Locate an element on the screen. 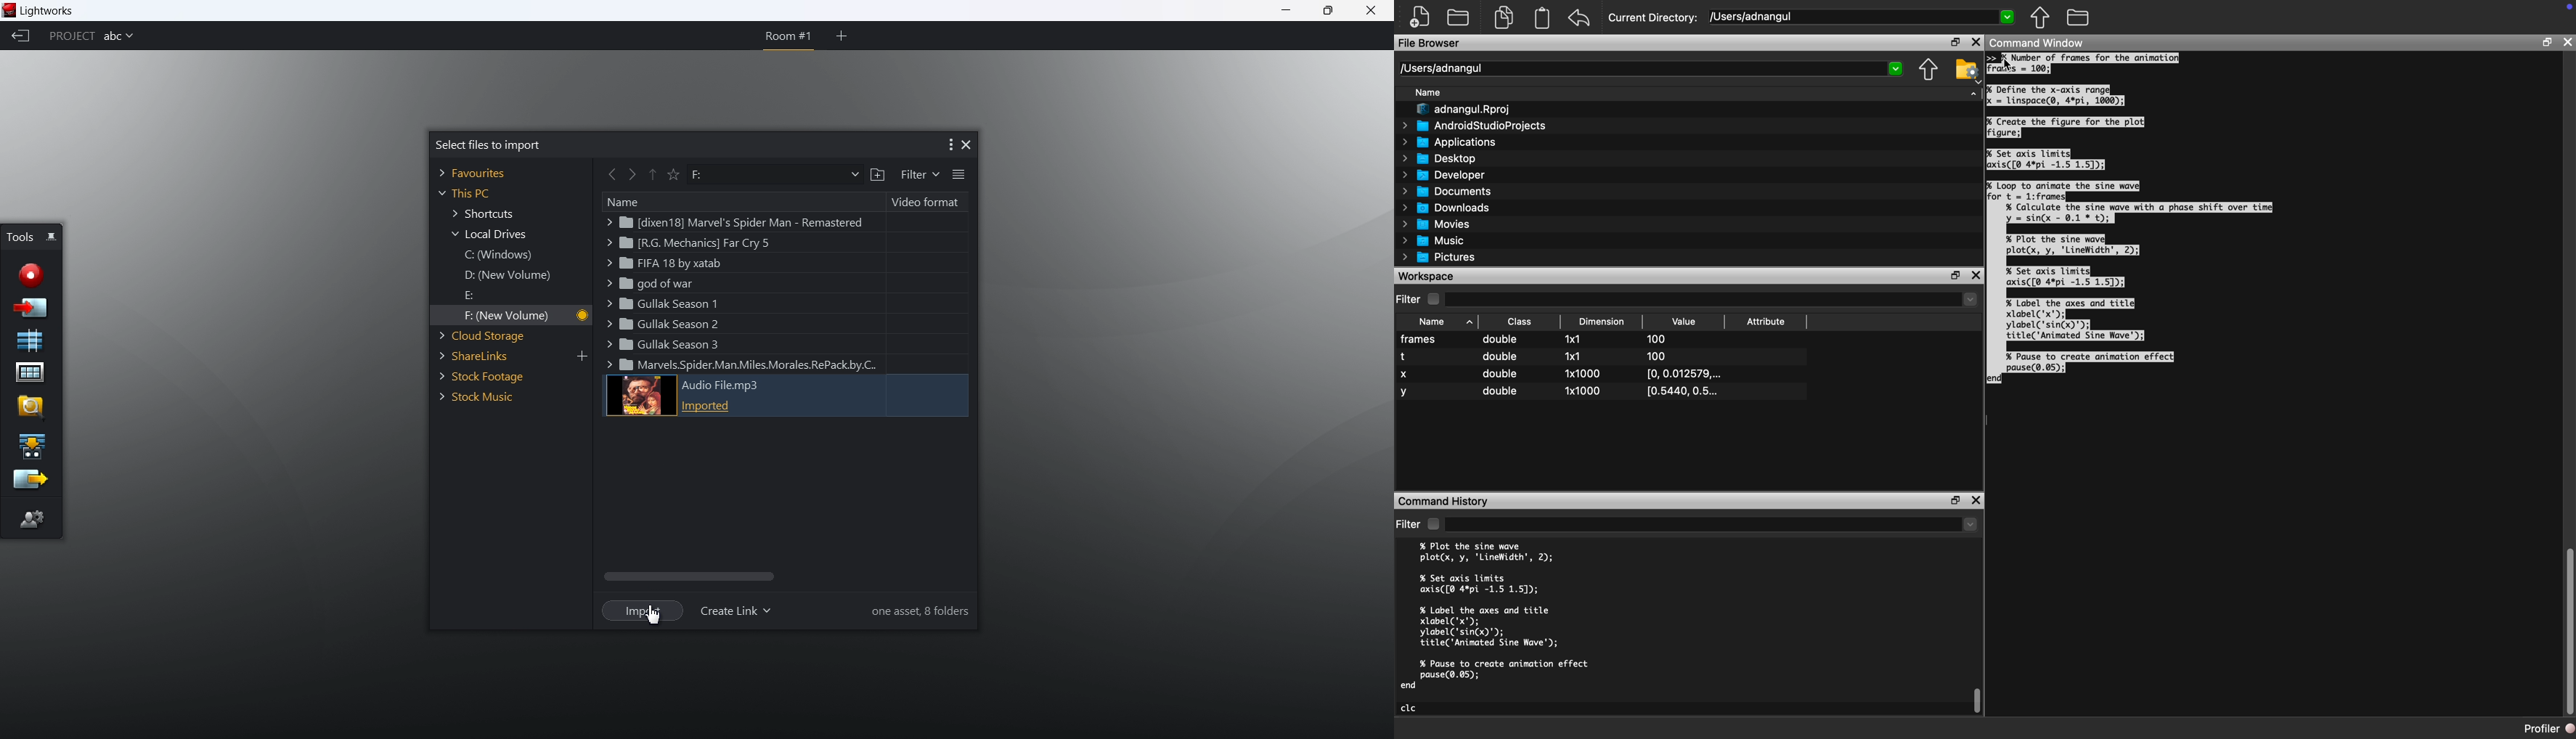 This screenshot has width=2576, height=756. Workspace is located at coordinates (1428, 277).